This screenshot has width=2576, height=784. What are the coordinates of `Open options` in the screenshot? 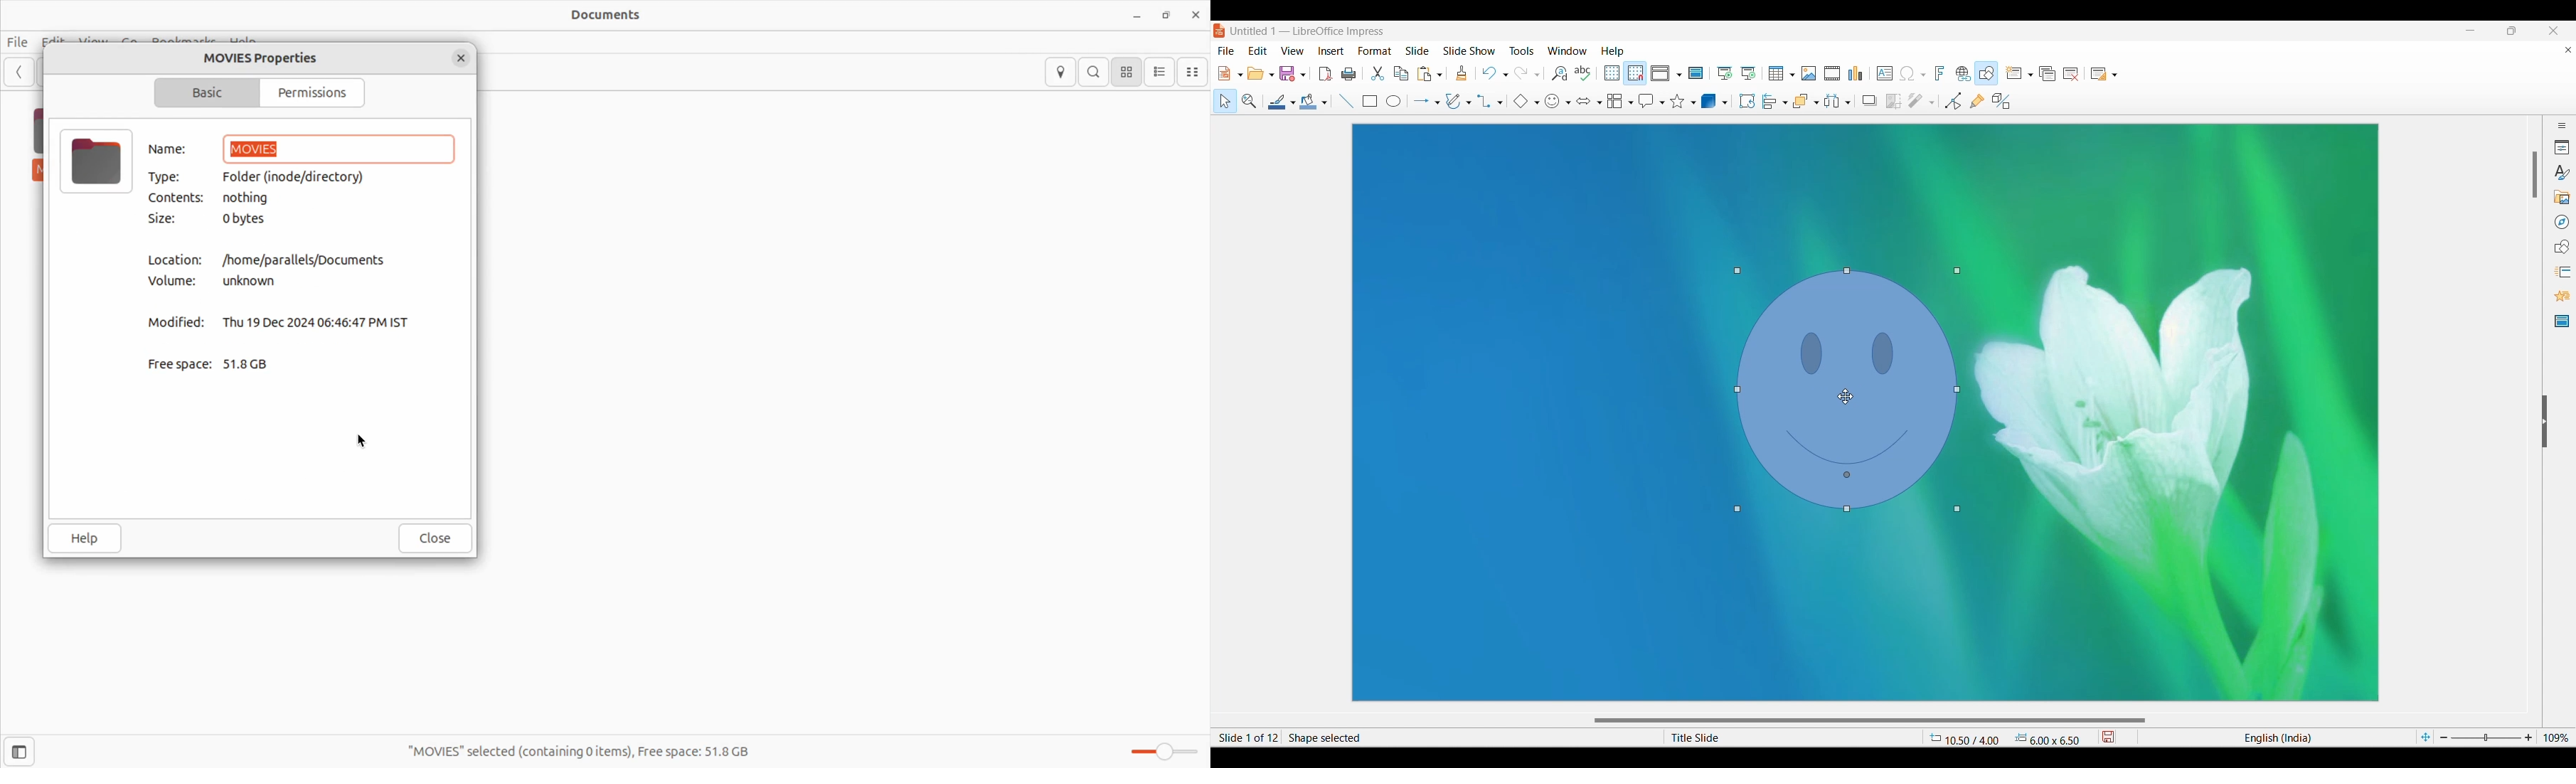 It's located at (1272, 75).